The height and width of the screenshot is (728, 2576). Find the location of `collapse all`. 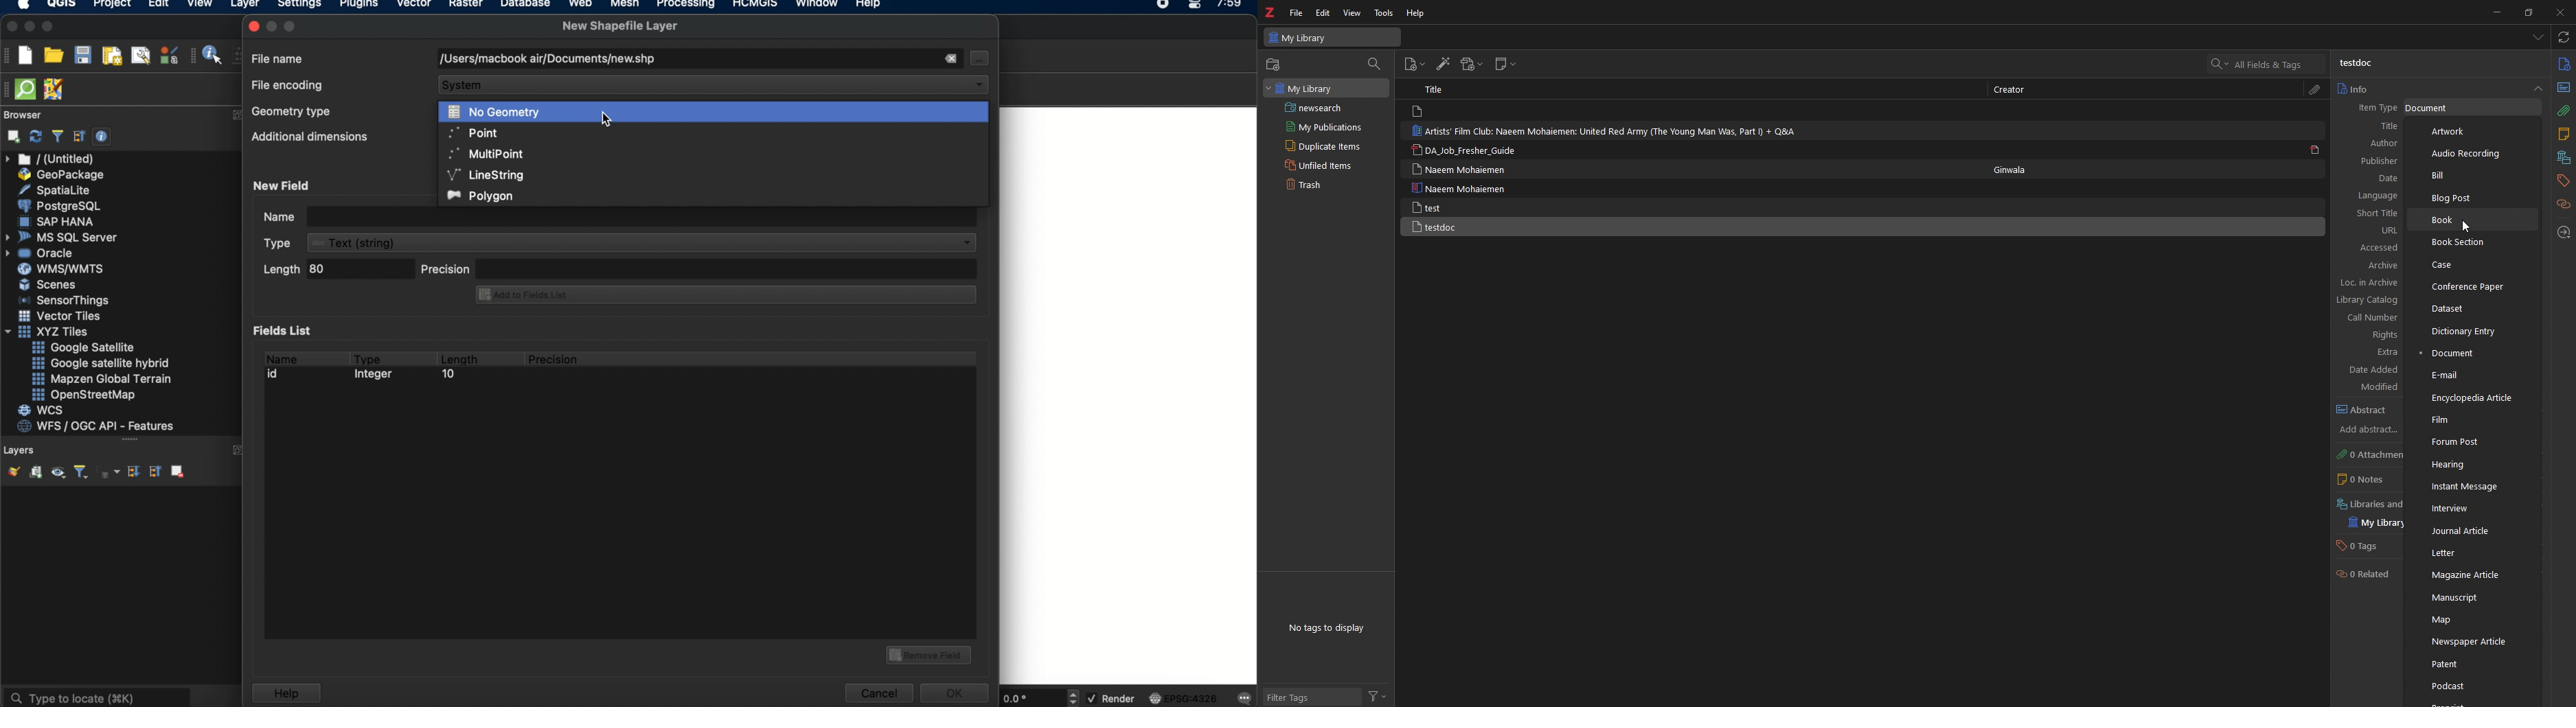

collapse all is located at coordinates (154, 471).